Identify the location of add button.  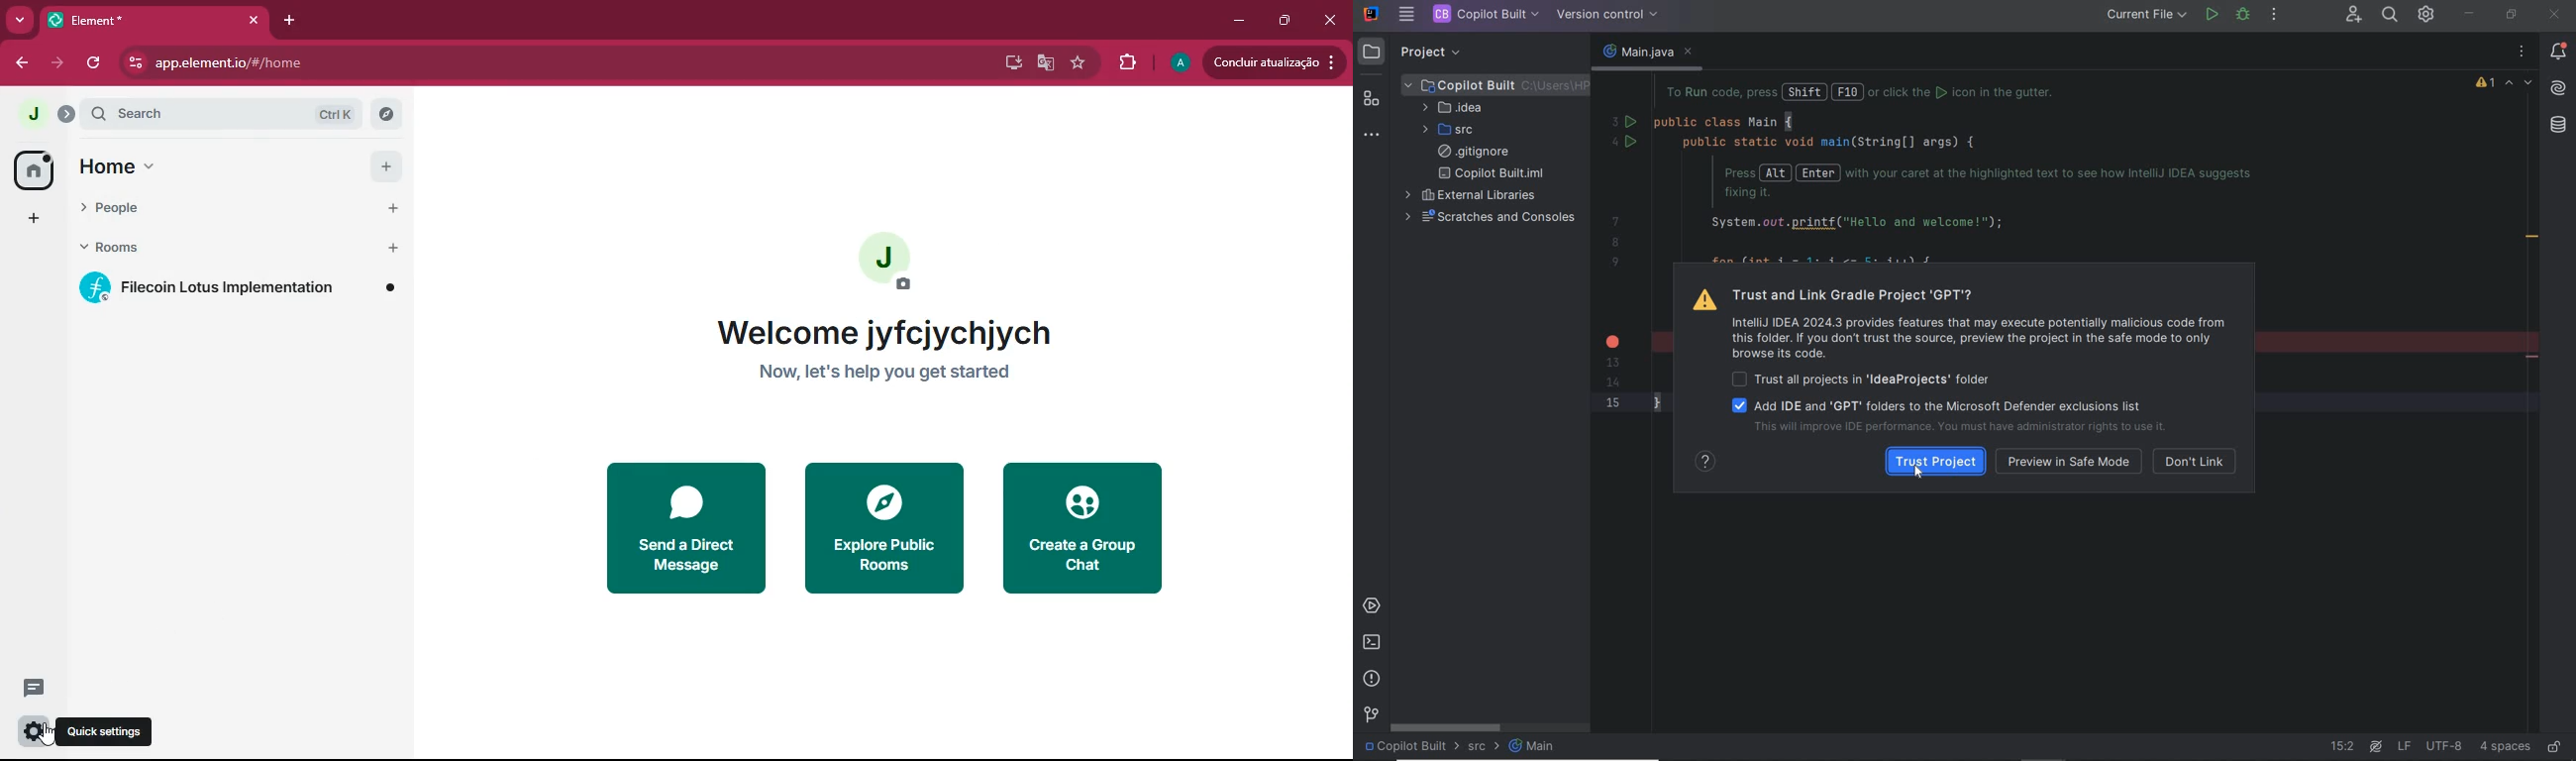
(387, 166).